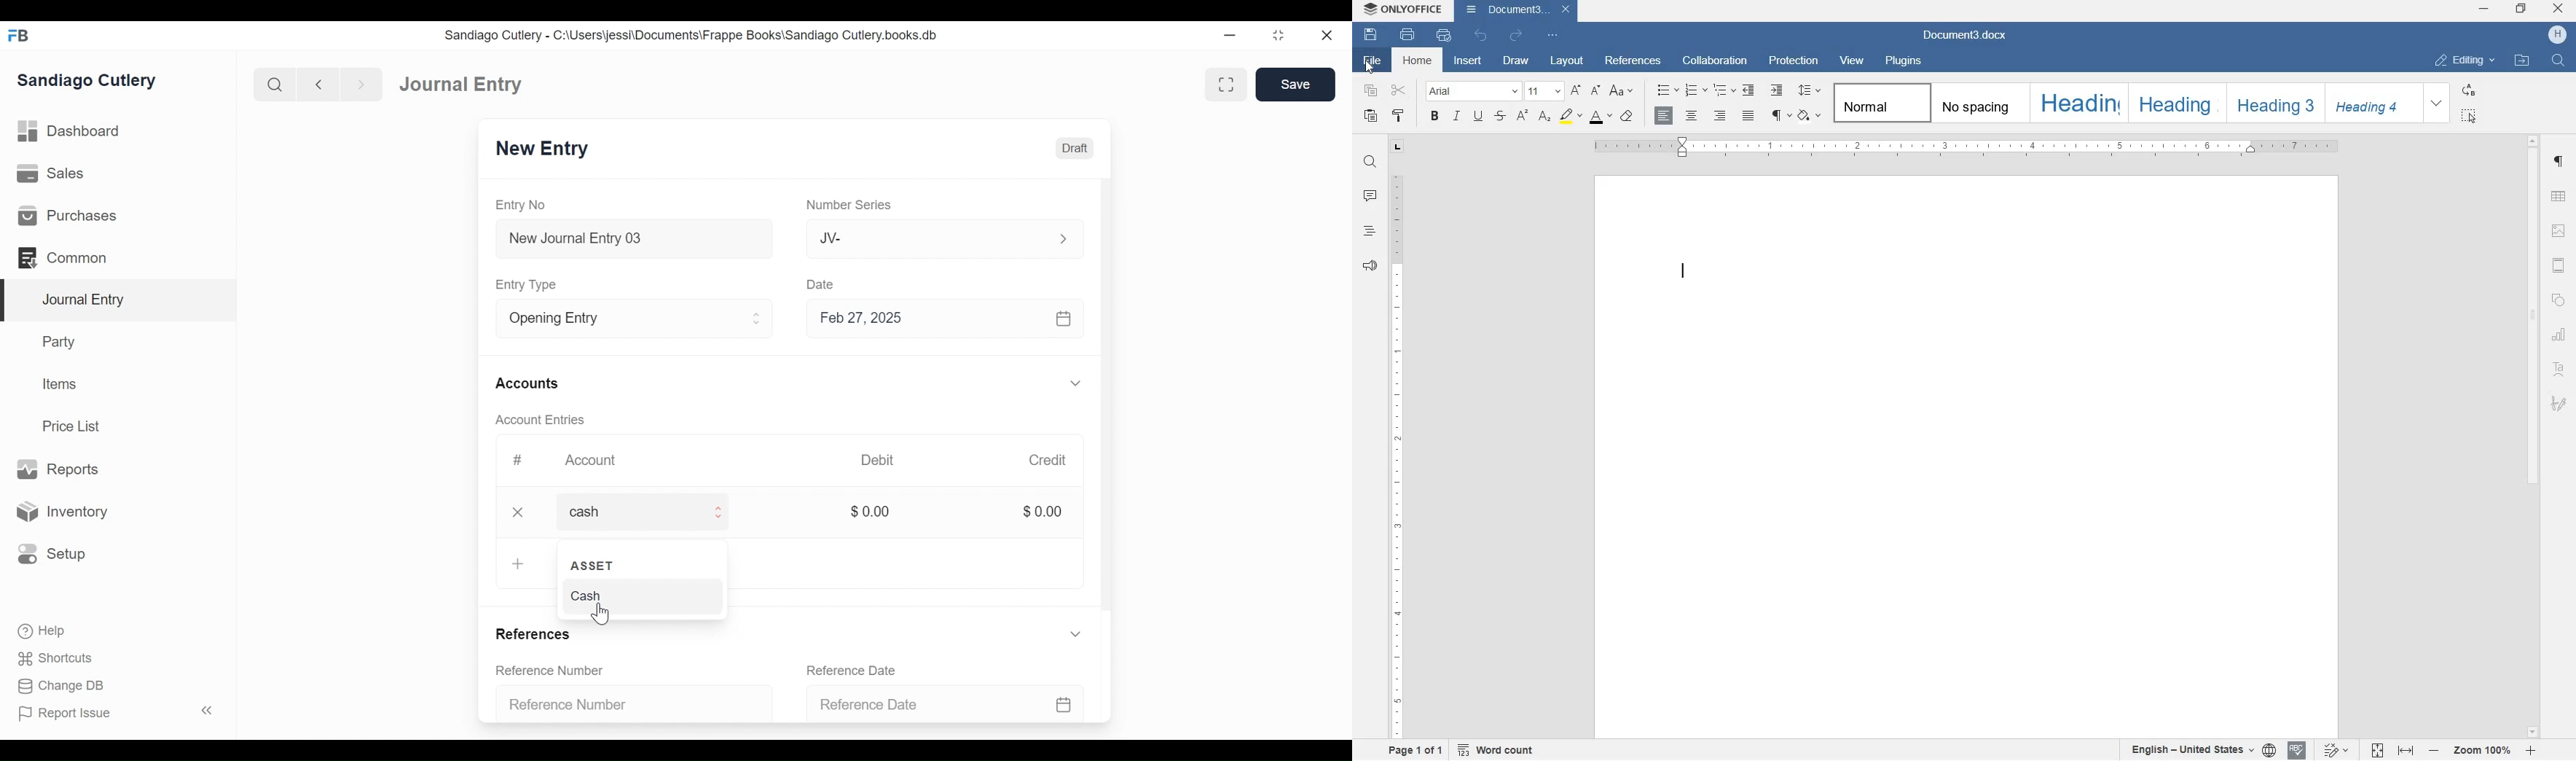 This screenshot has height=784, width=2576. Describe the element at coordinates (1634, 62) in the screenshot. I see `references` at that location.